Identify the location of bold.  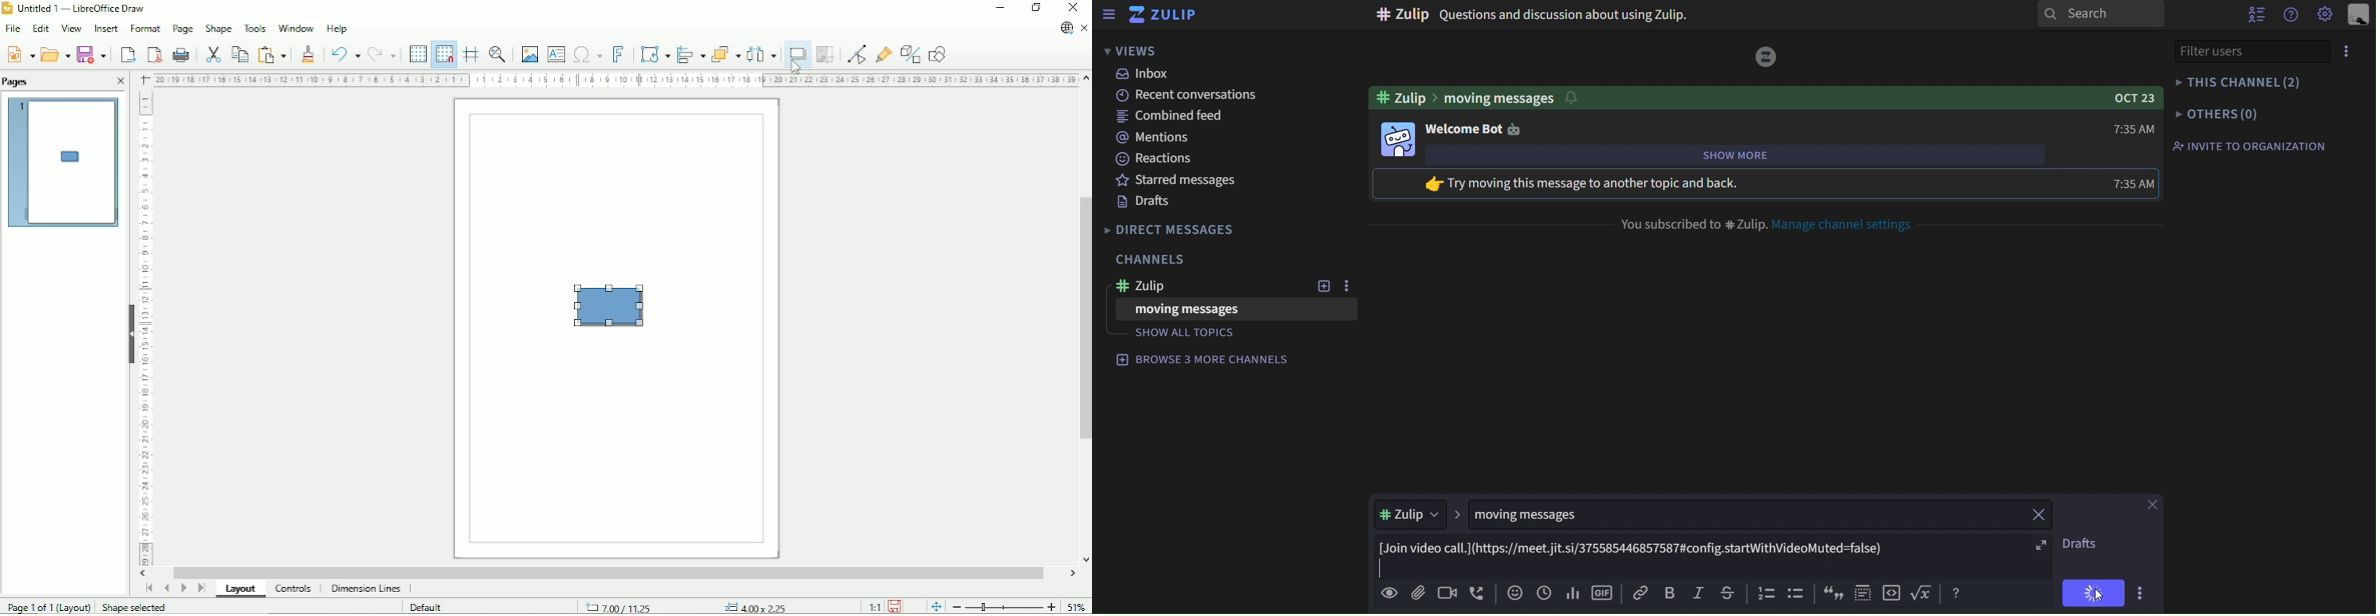
(1673, 594).